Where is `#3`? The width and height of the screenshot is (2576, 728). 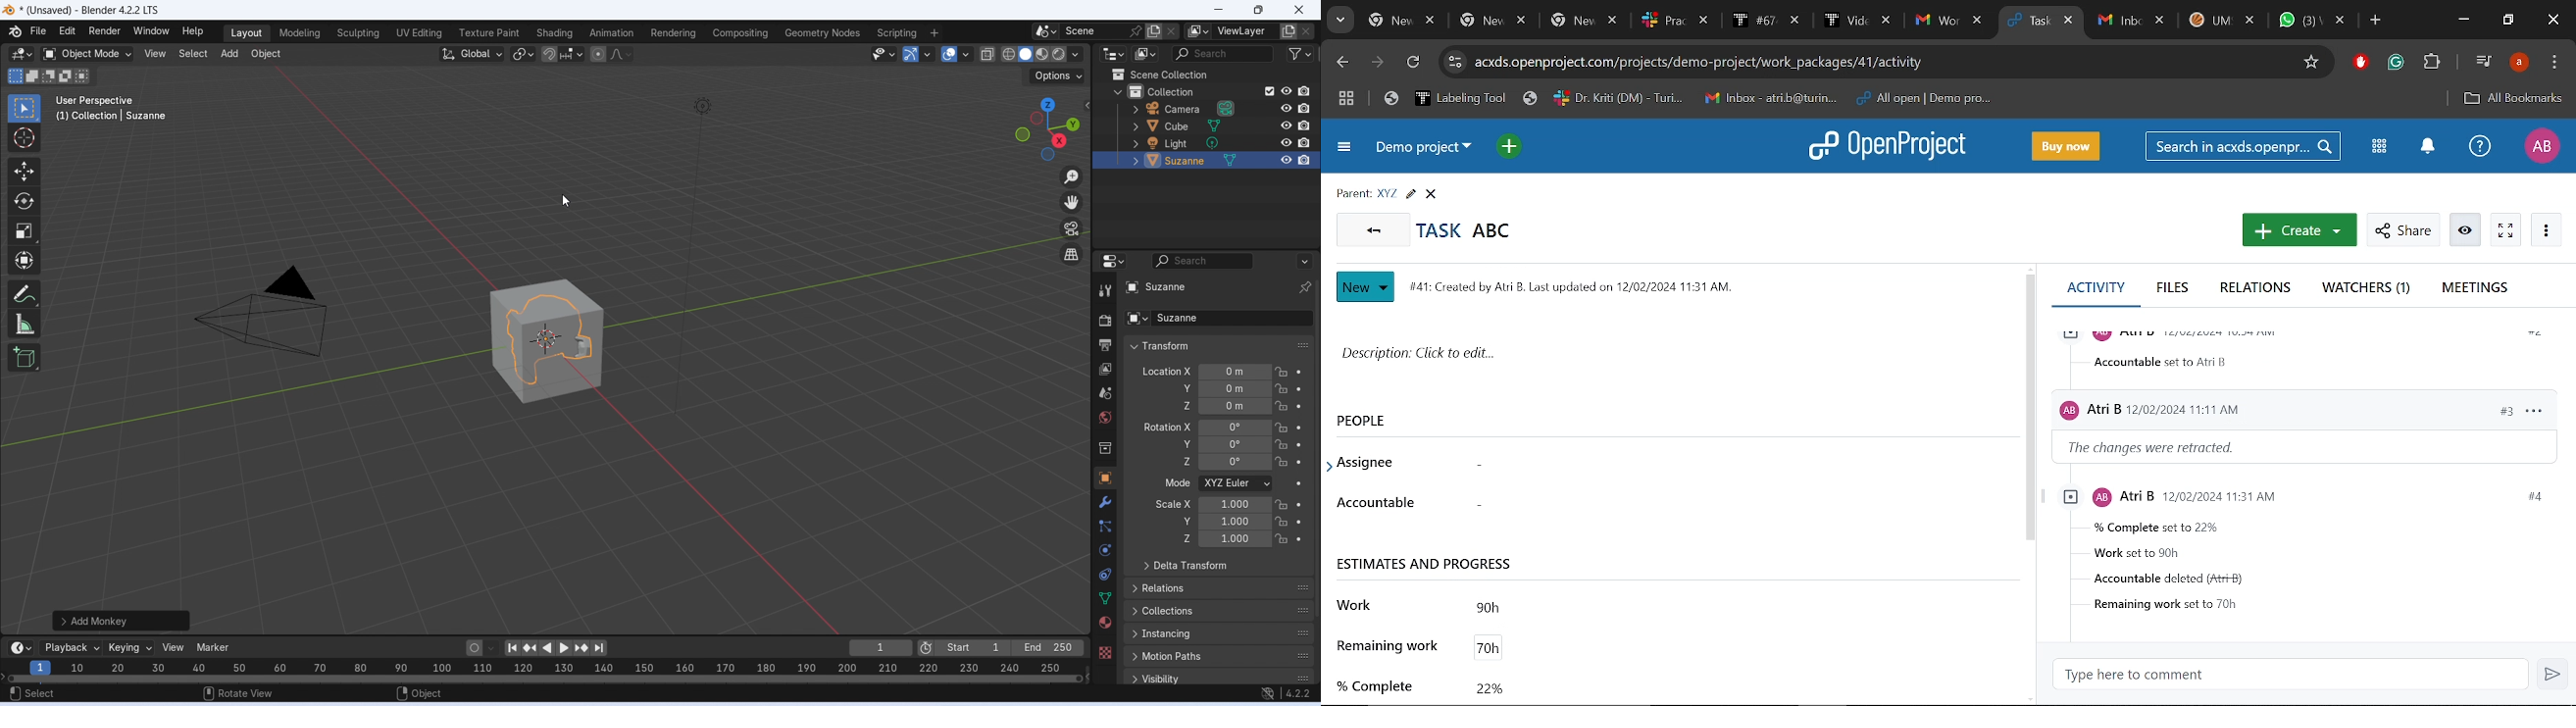
#3 is located at coordinates (2496, 410).